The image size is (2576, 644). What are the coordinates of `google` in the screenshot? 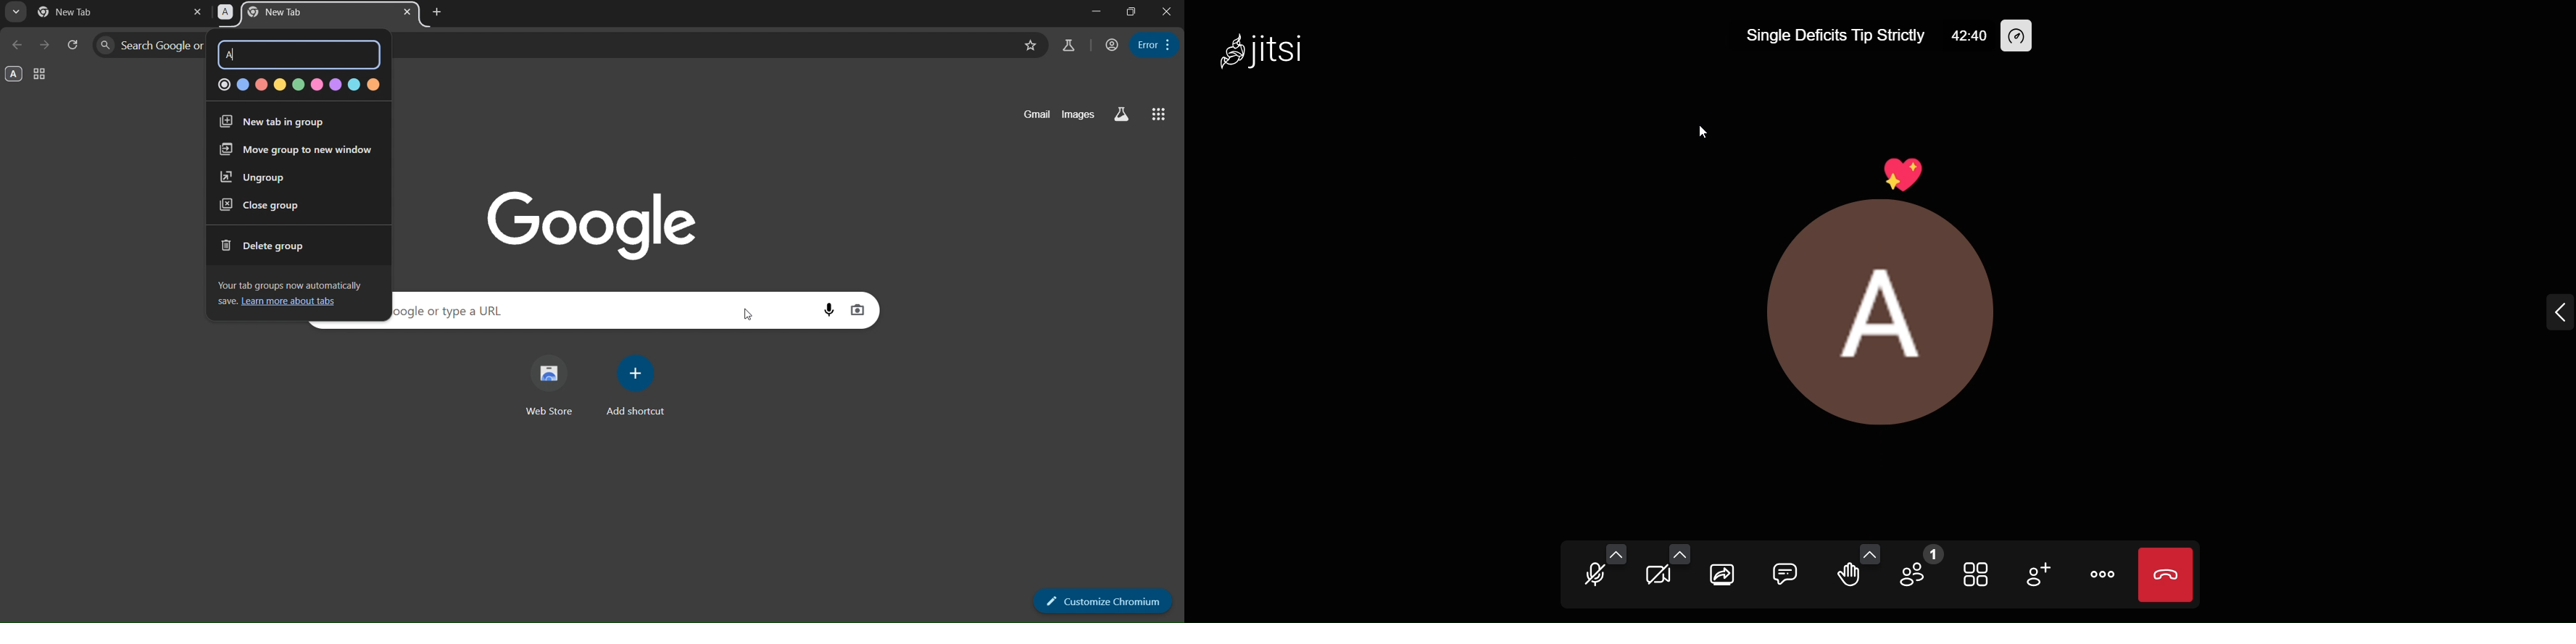 It's located at (594, 223).